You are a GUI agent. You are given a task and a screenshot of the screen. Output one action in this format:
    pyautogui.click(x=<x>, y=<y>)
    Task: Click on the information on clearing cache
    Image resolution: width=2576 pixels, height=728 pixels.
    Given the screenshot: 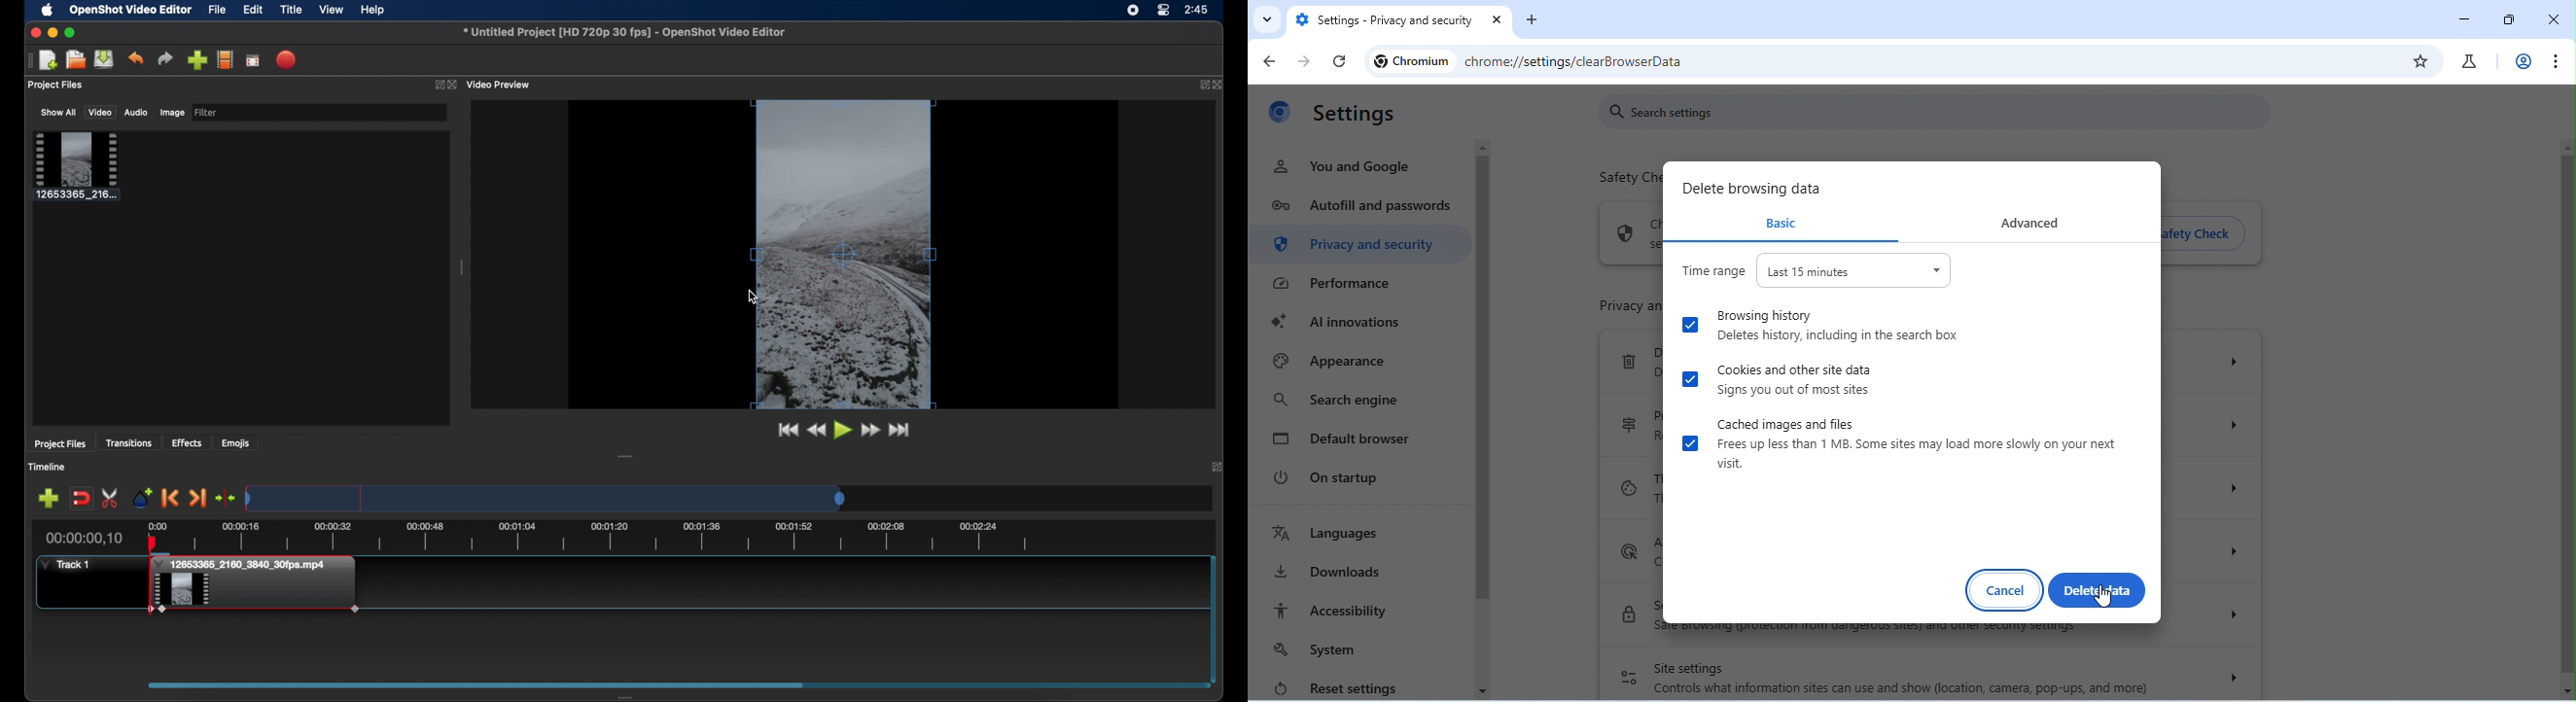 What is the action you would take?
    pyautogui.click(x=1918, y=454)
    